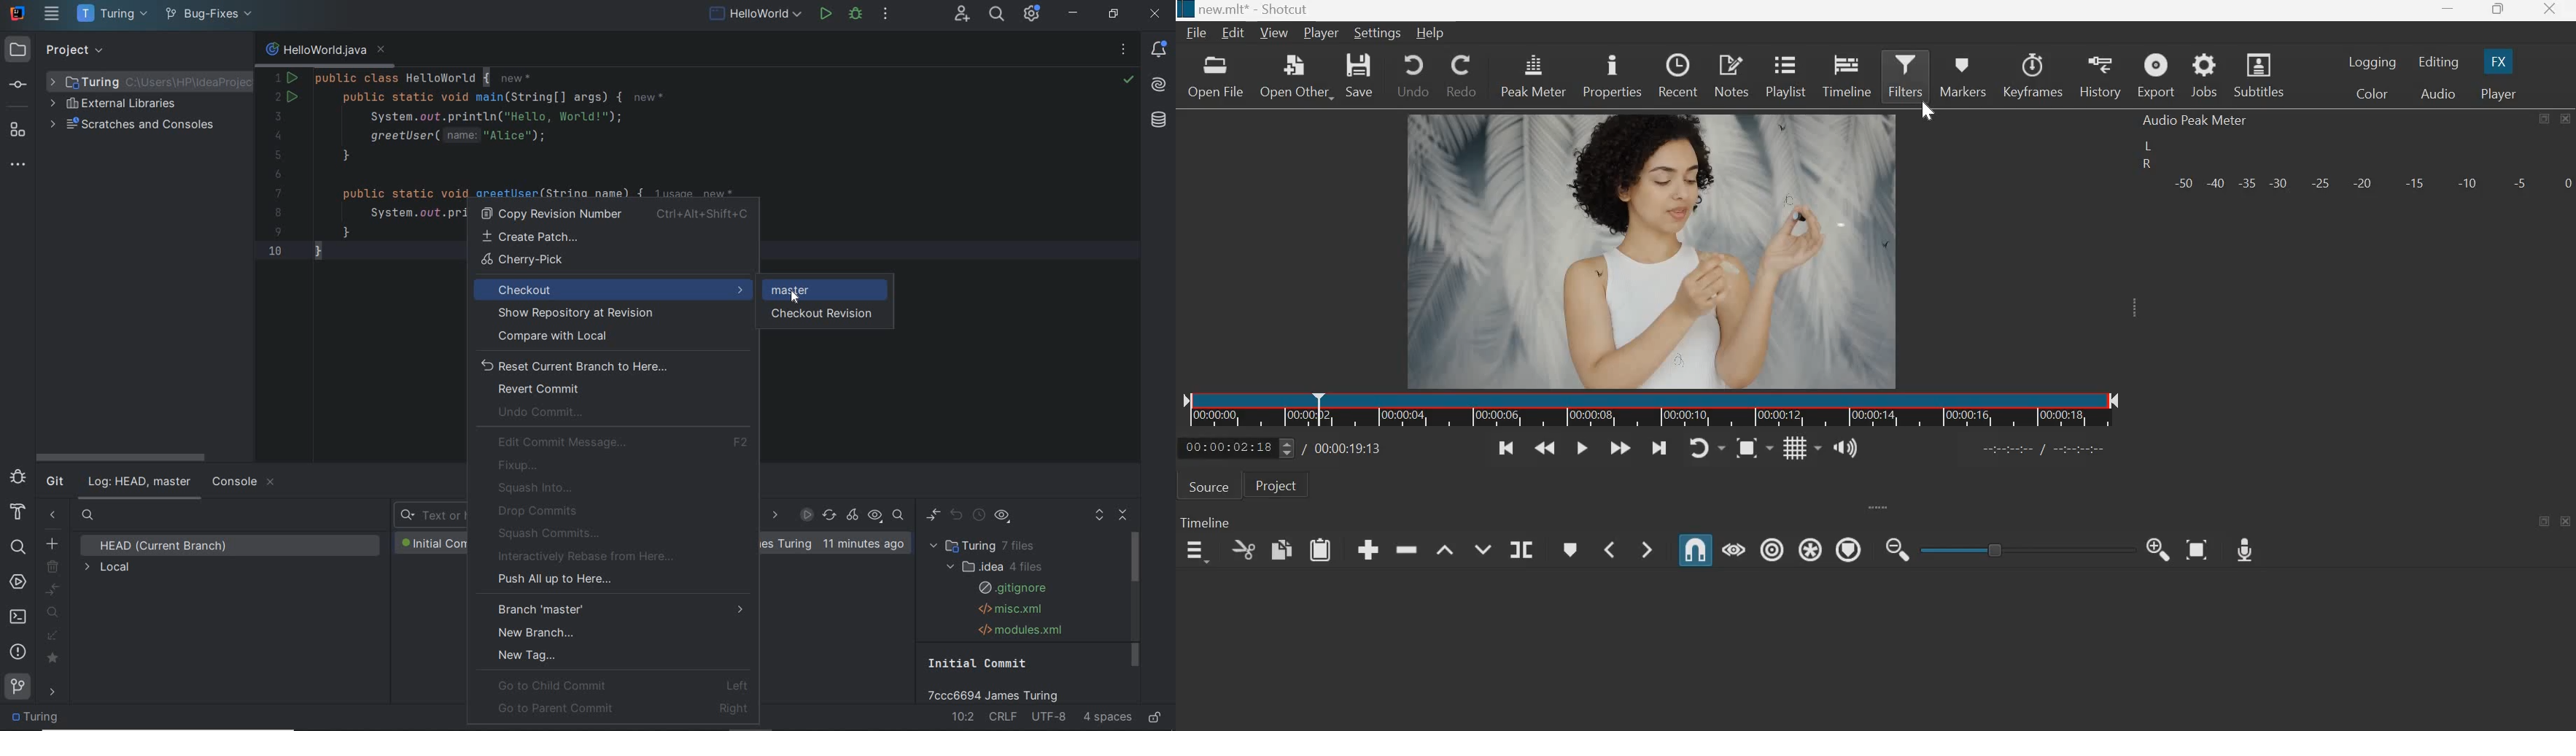 The height and width of the screenshot is (756, 2576). Describe the element at coordinates (55, 482) in the screenshot. I see `git` at that location.